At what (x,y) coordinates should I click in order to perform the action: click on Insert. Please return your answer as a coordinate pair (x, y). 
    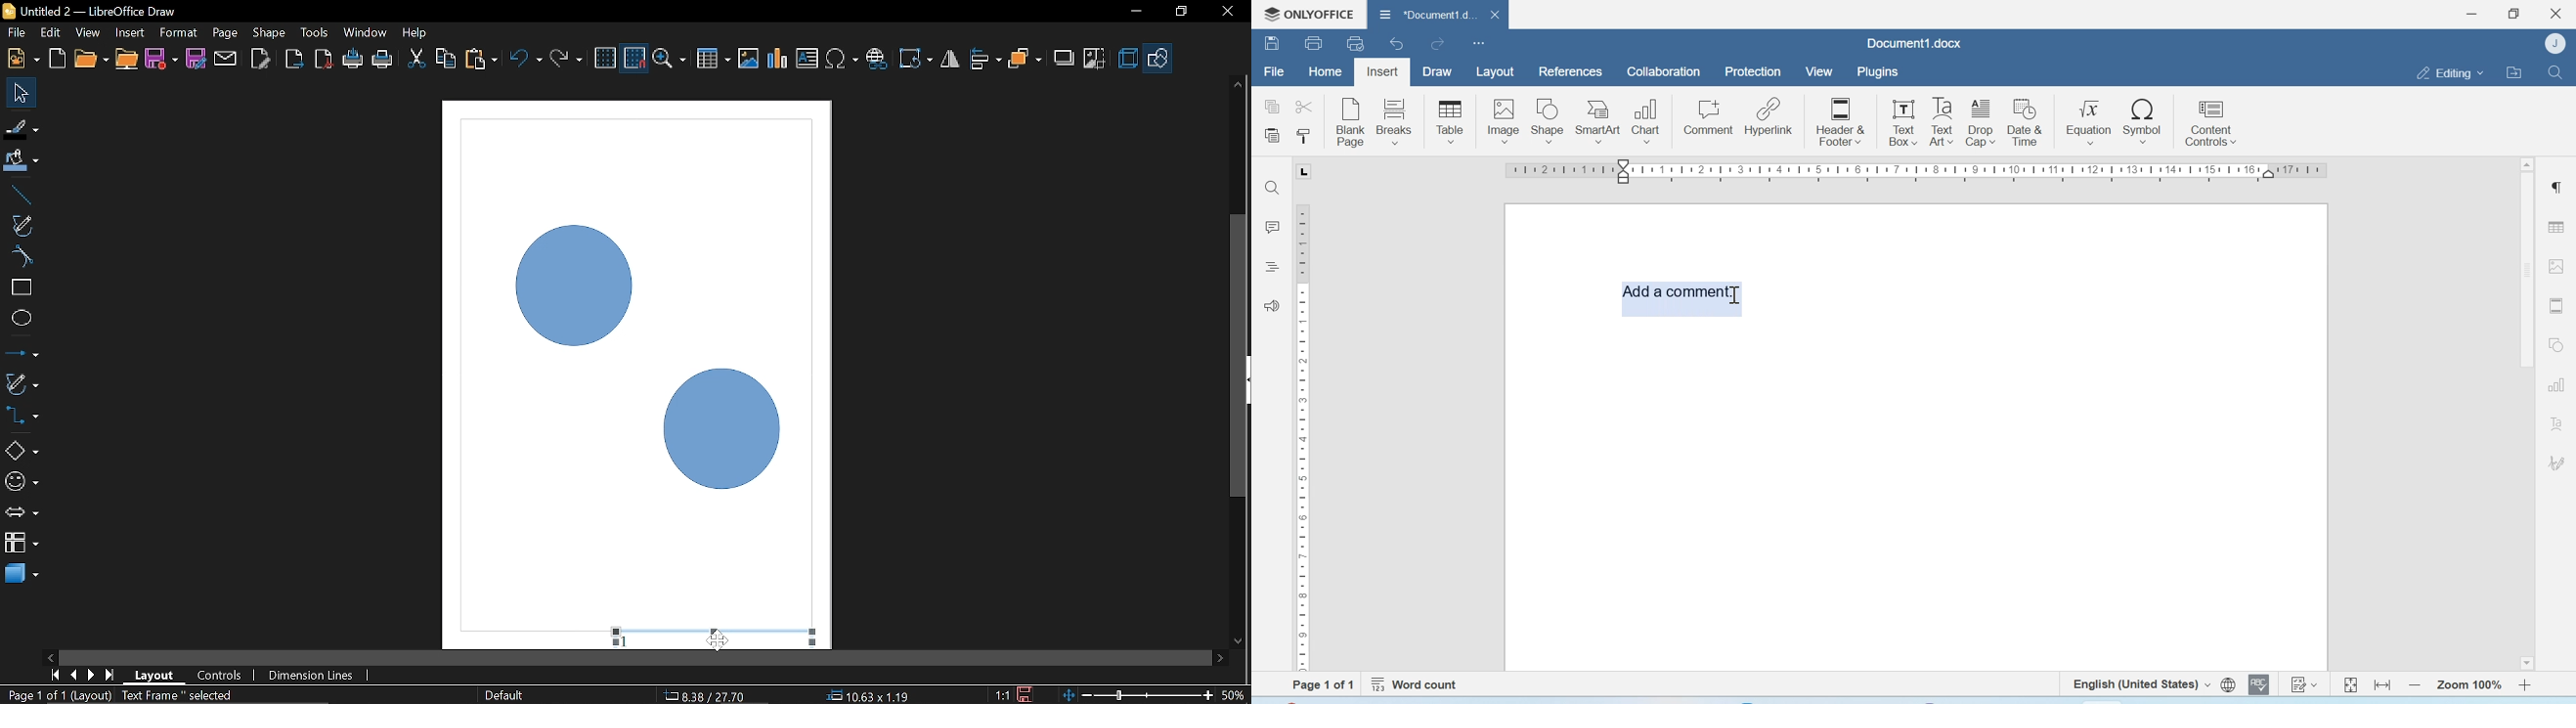
    Looking at the image, I should click on (131, 32).